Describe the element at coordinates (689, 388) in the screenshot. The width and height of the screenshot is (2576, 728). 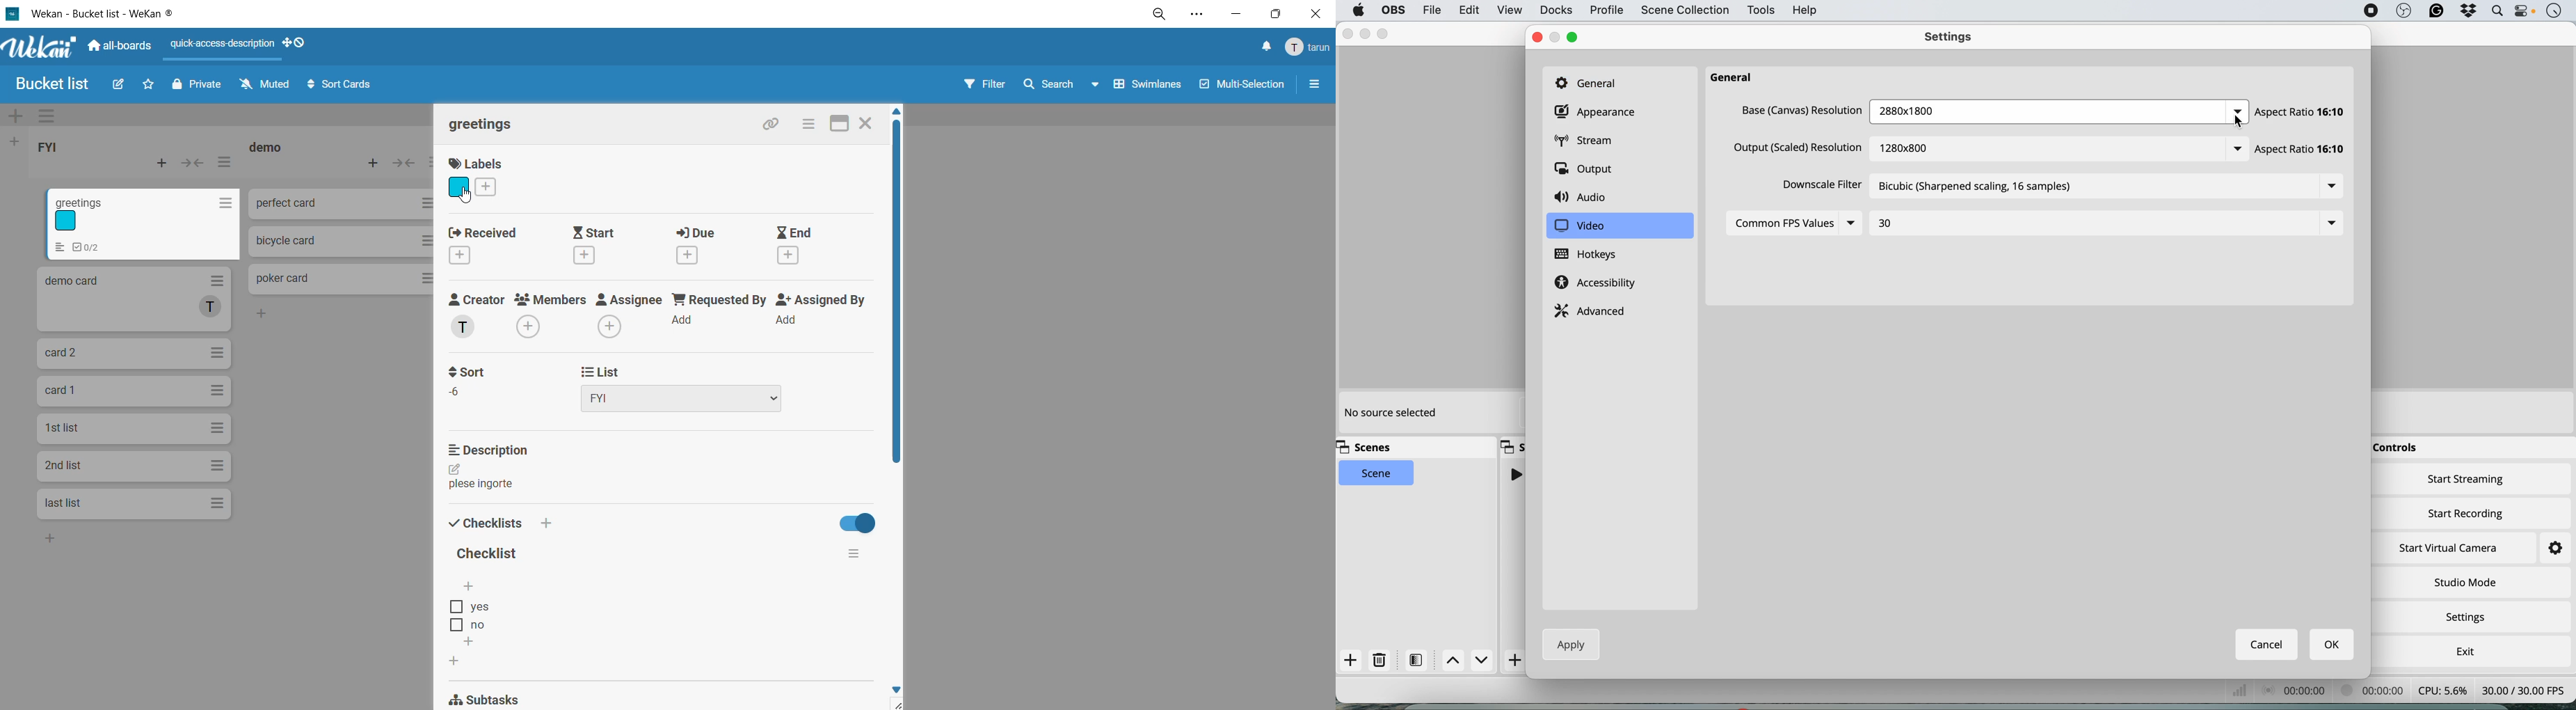
I see `list` at that location.